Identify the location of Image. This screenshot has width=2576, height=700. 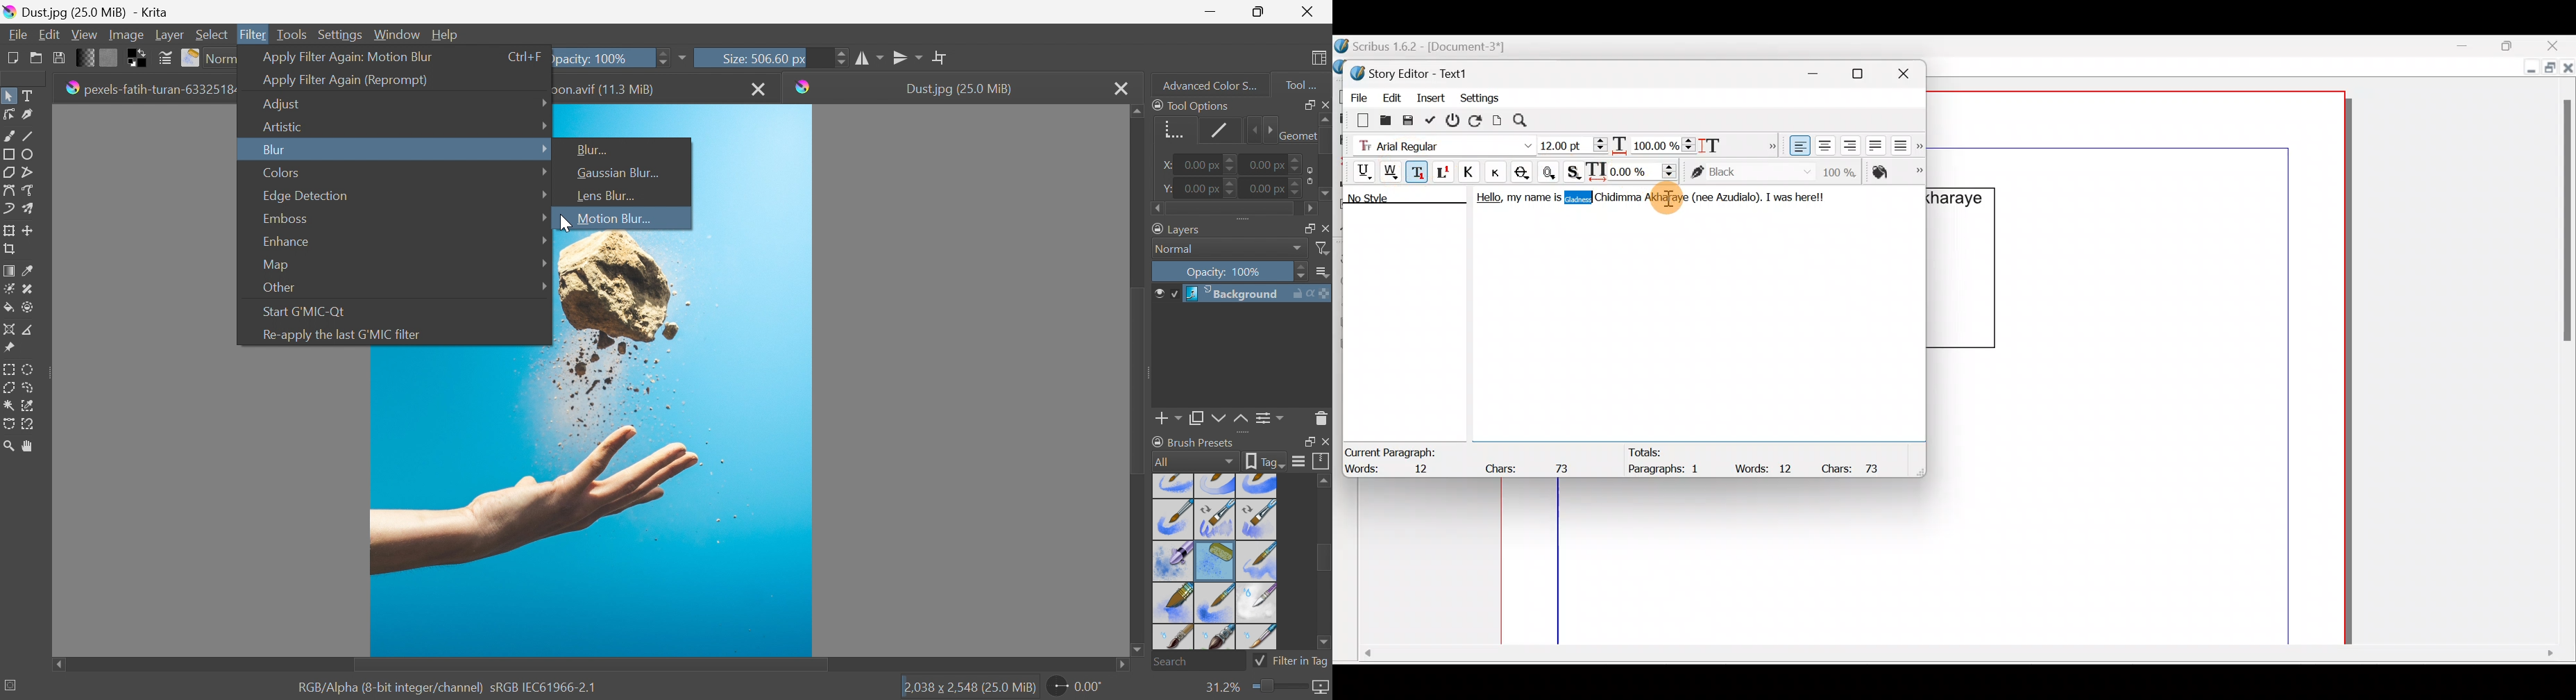
(591, 502).